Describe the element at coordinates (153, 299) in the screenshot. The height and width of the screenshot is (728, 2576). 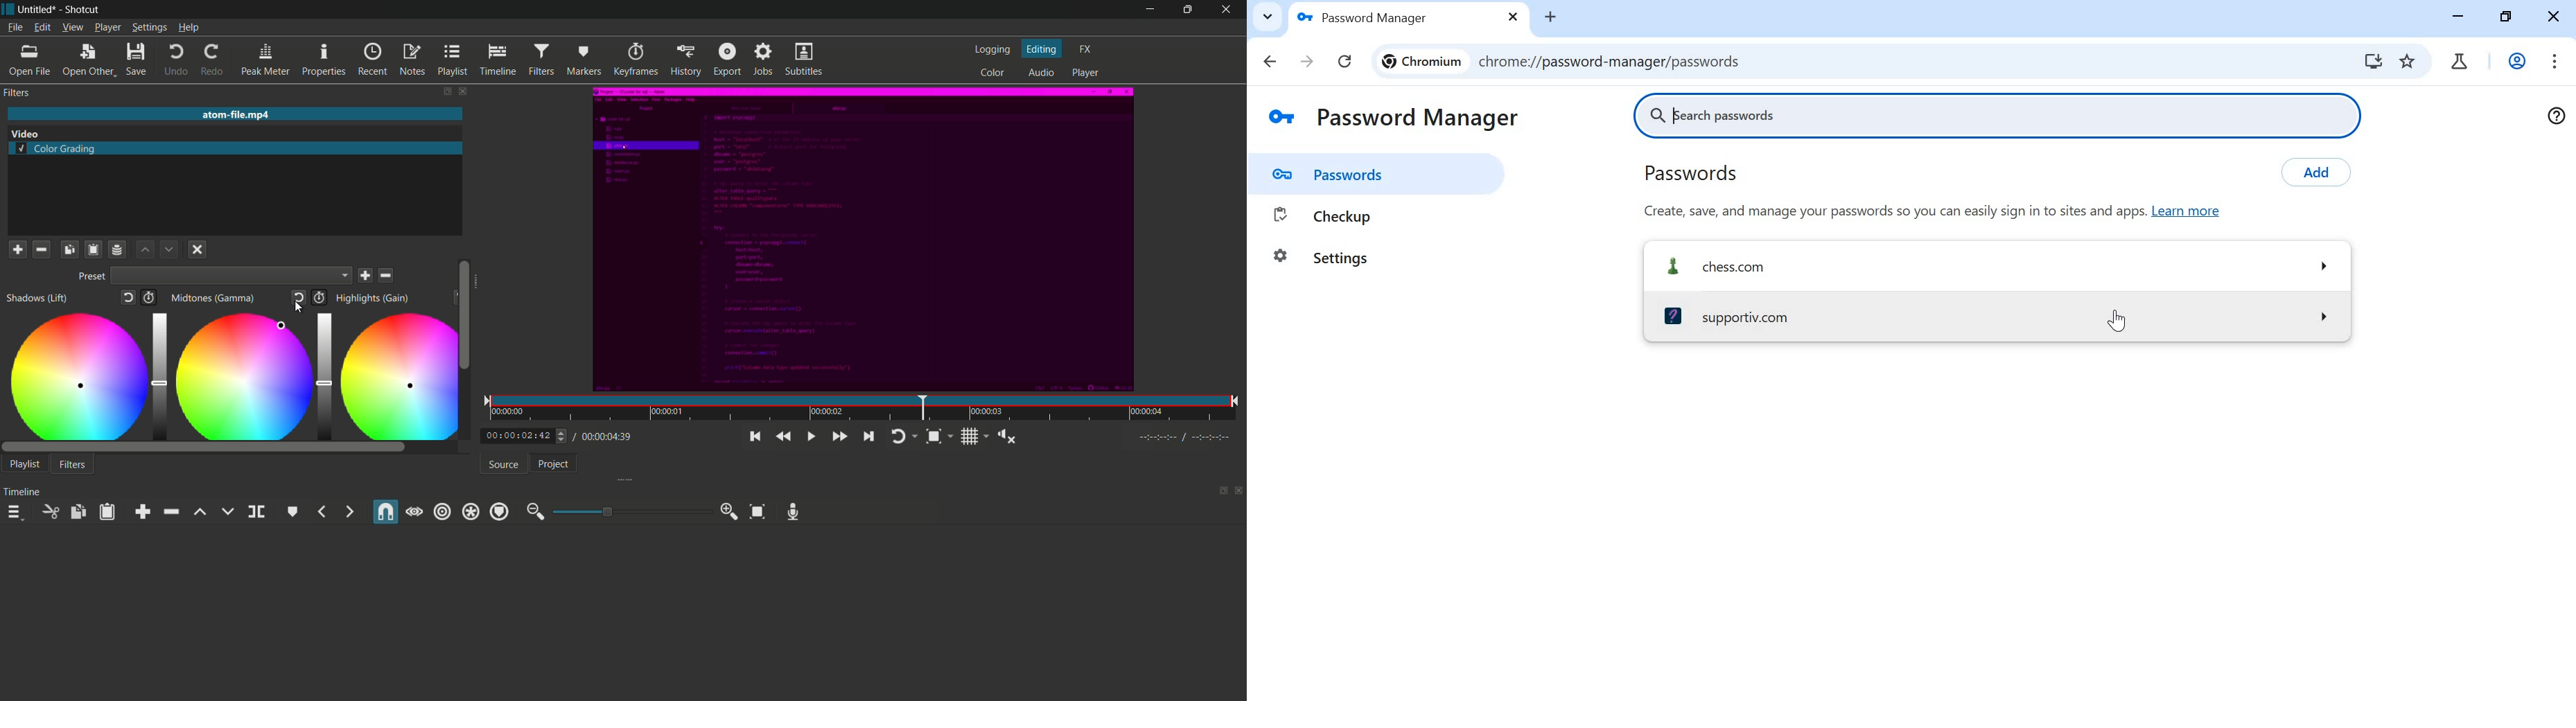
I see `use keyframe for this parameter` at that location.